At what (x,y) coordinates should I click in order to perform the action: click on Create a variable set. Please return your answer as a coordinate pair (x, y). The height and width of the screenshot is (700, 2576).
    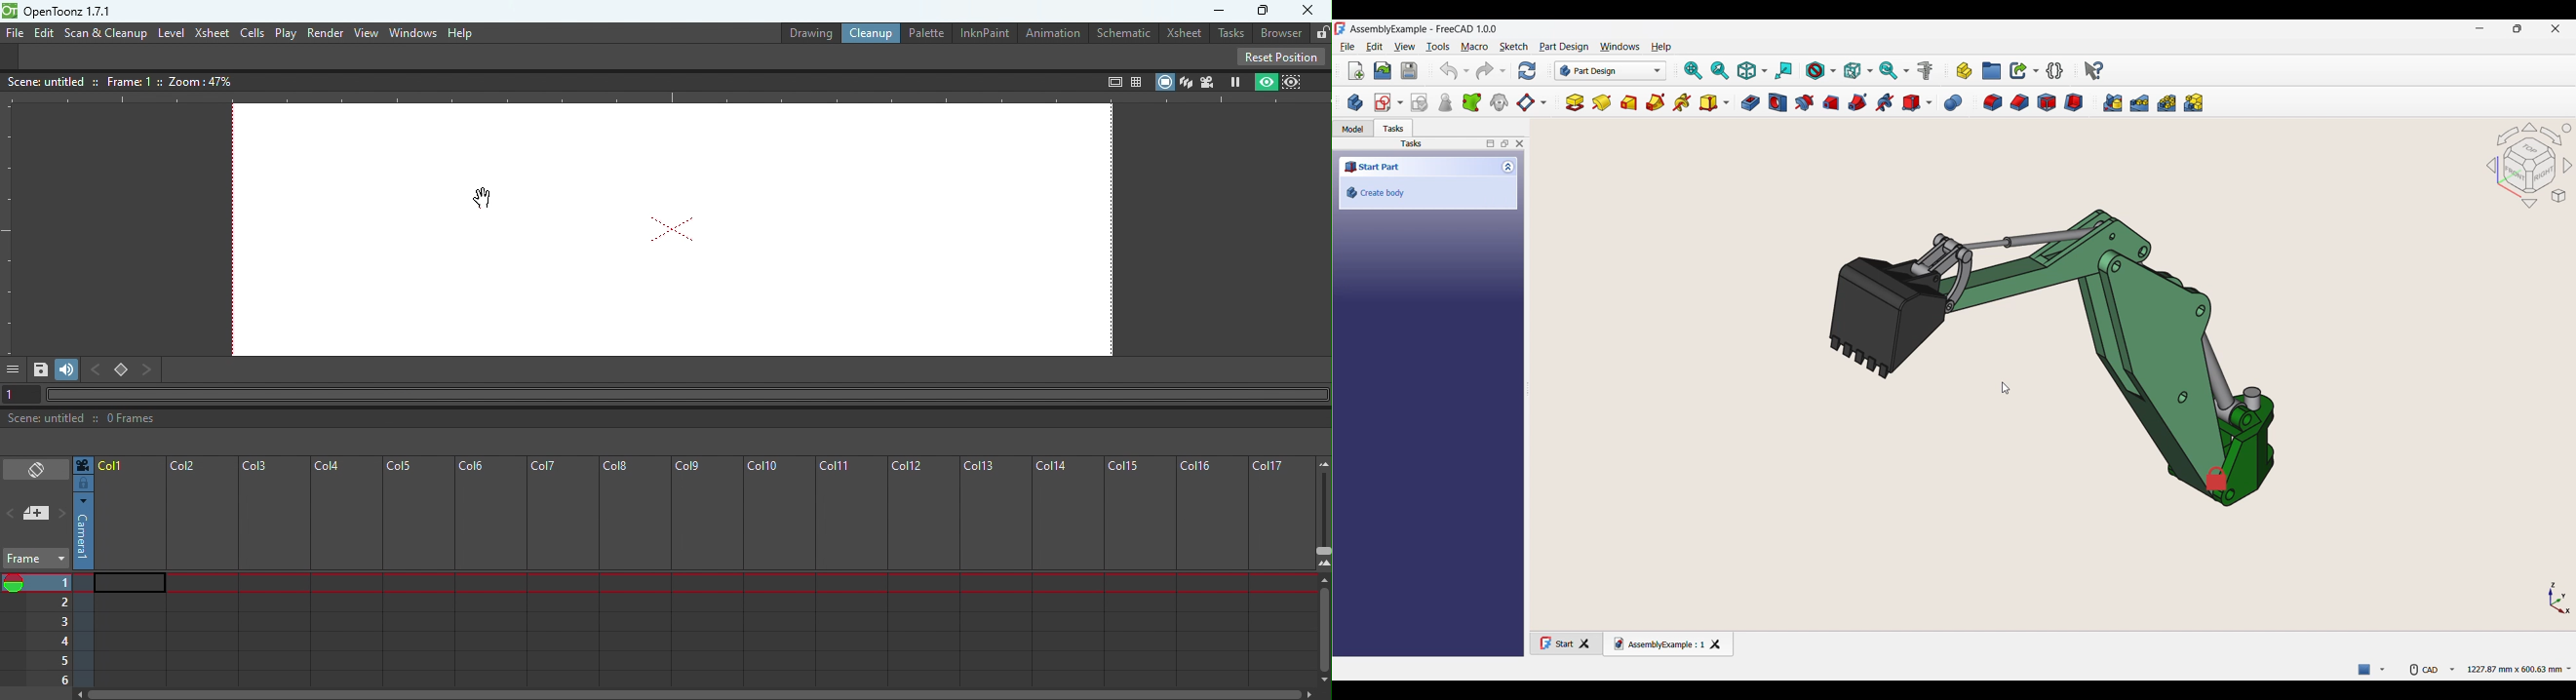
    Looking at the image, I should click on (2056, 70).